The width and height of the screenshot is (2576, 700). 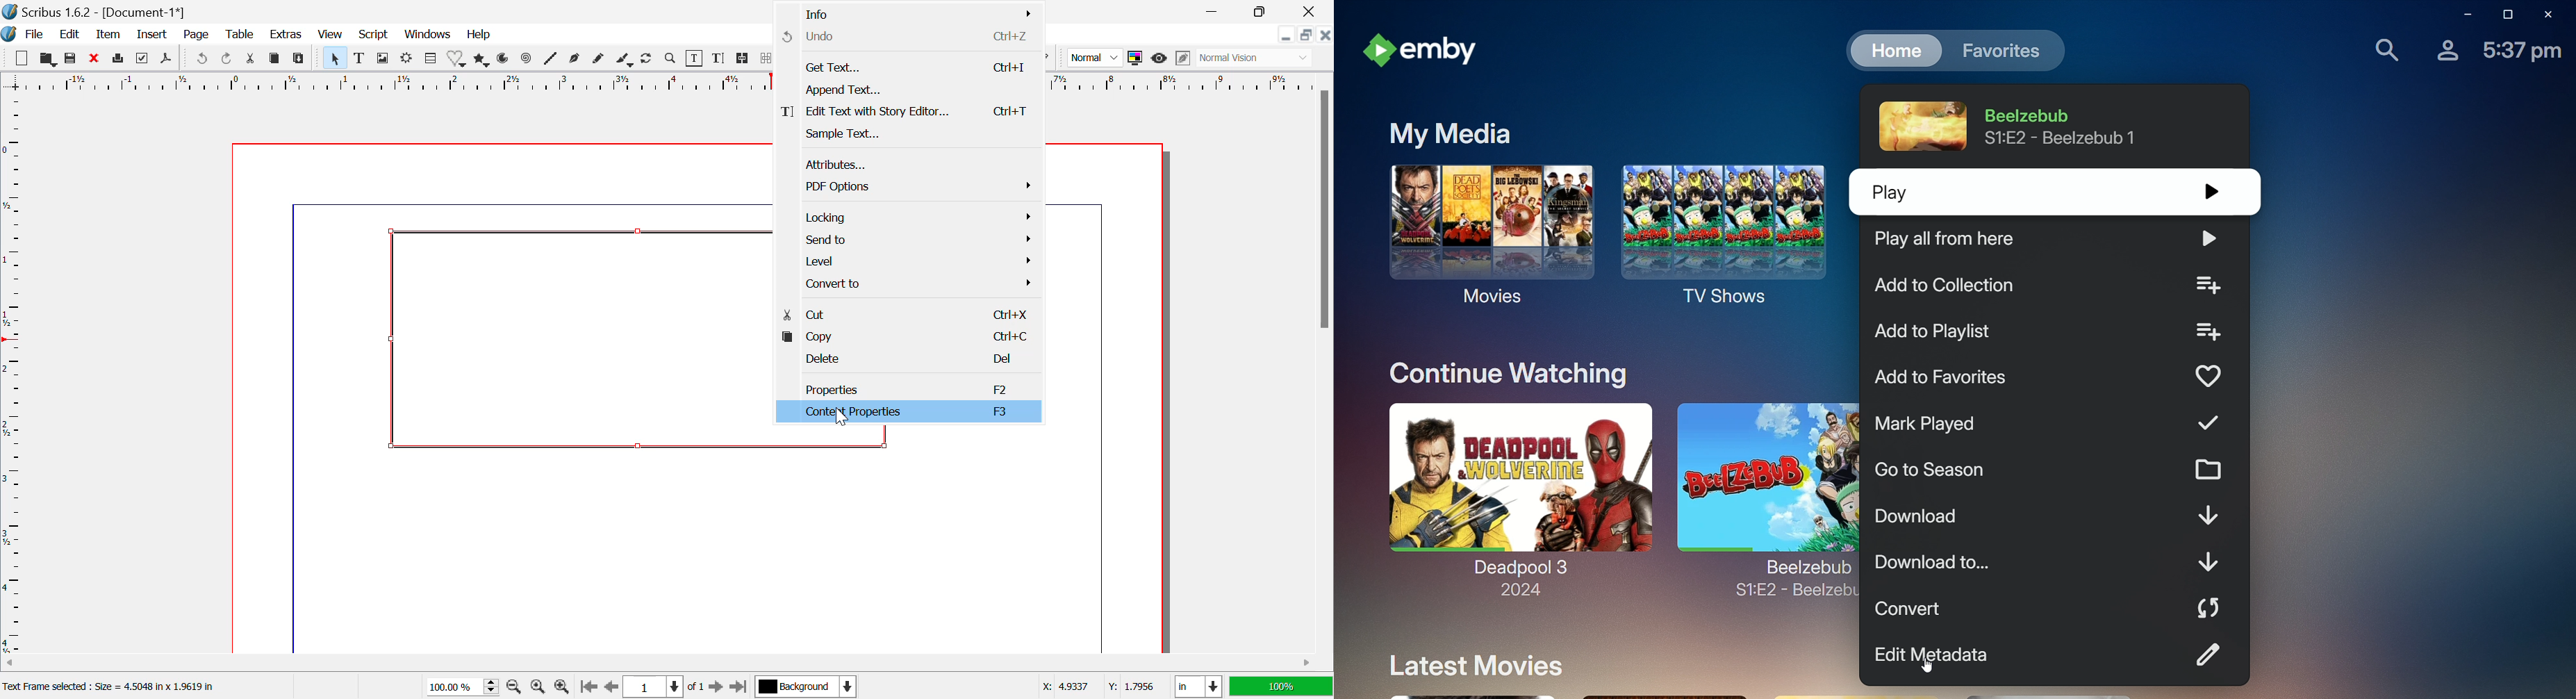 What do you see at coordinates (1062, 685) in the screenshot?
I see `X: 4.9337` at bounding box center [1062, 685].